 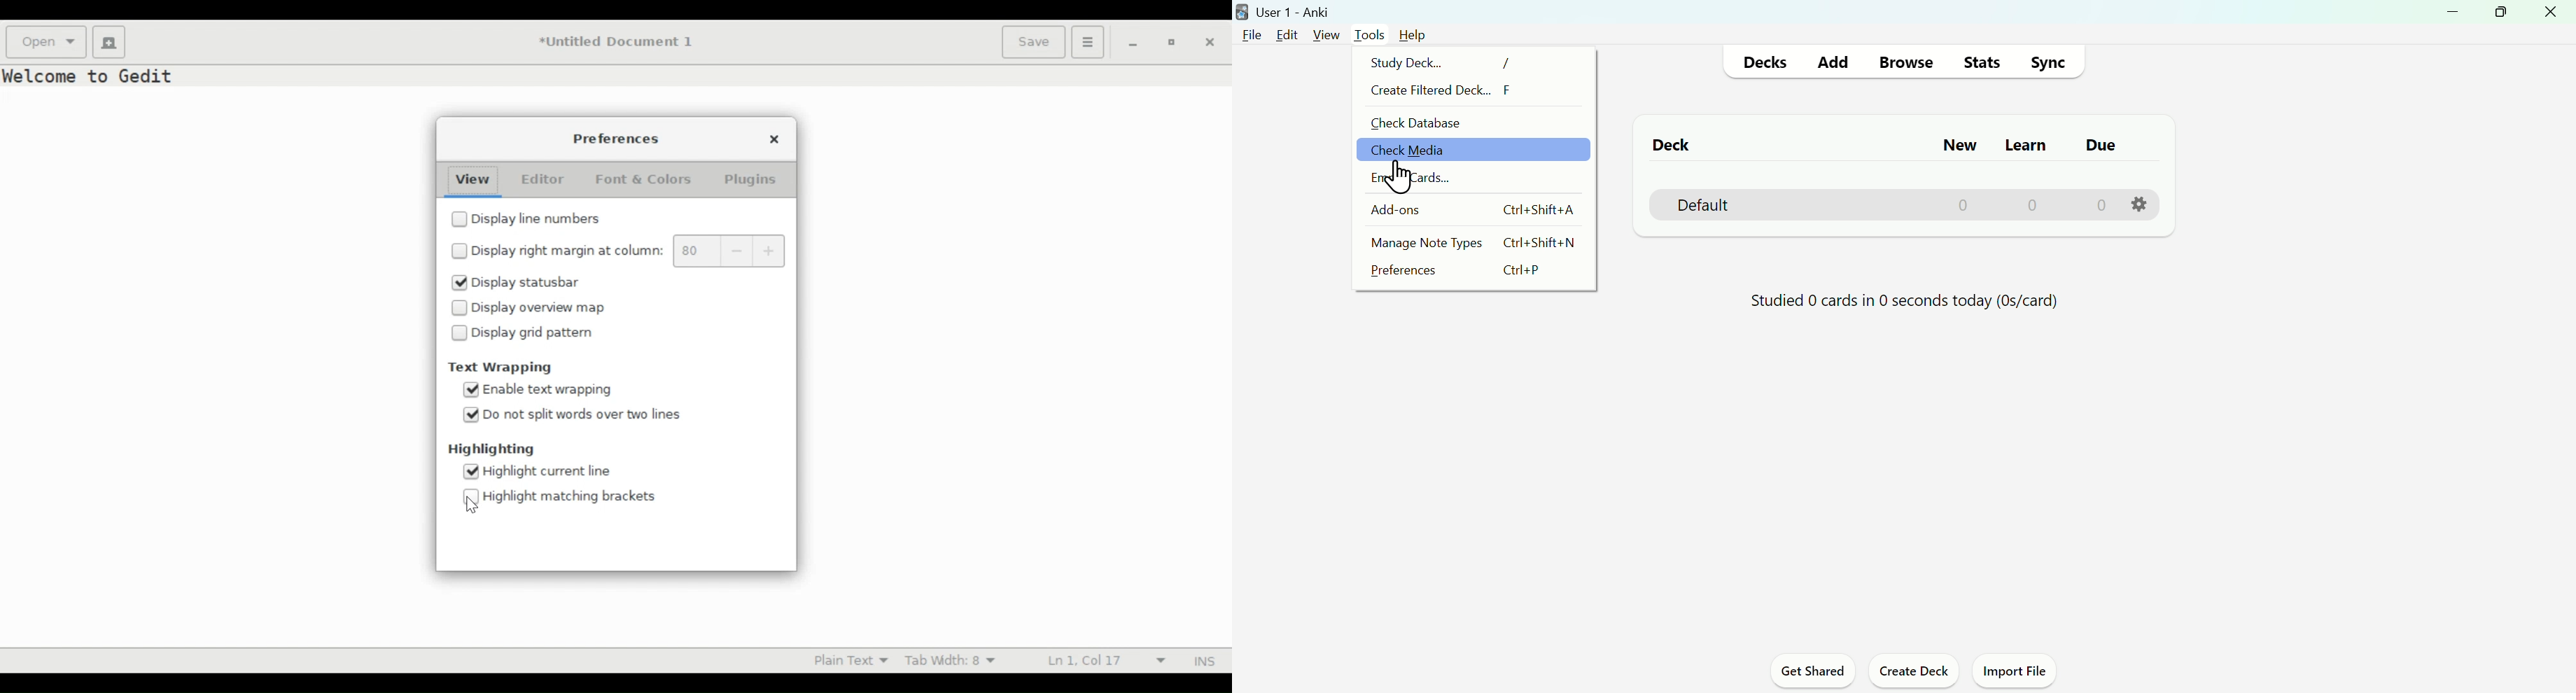 What do you see at coordinates (1371, 34) in the screenshot?
I see `Tools` at bounding box center [1371, 34].